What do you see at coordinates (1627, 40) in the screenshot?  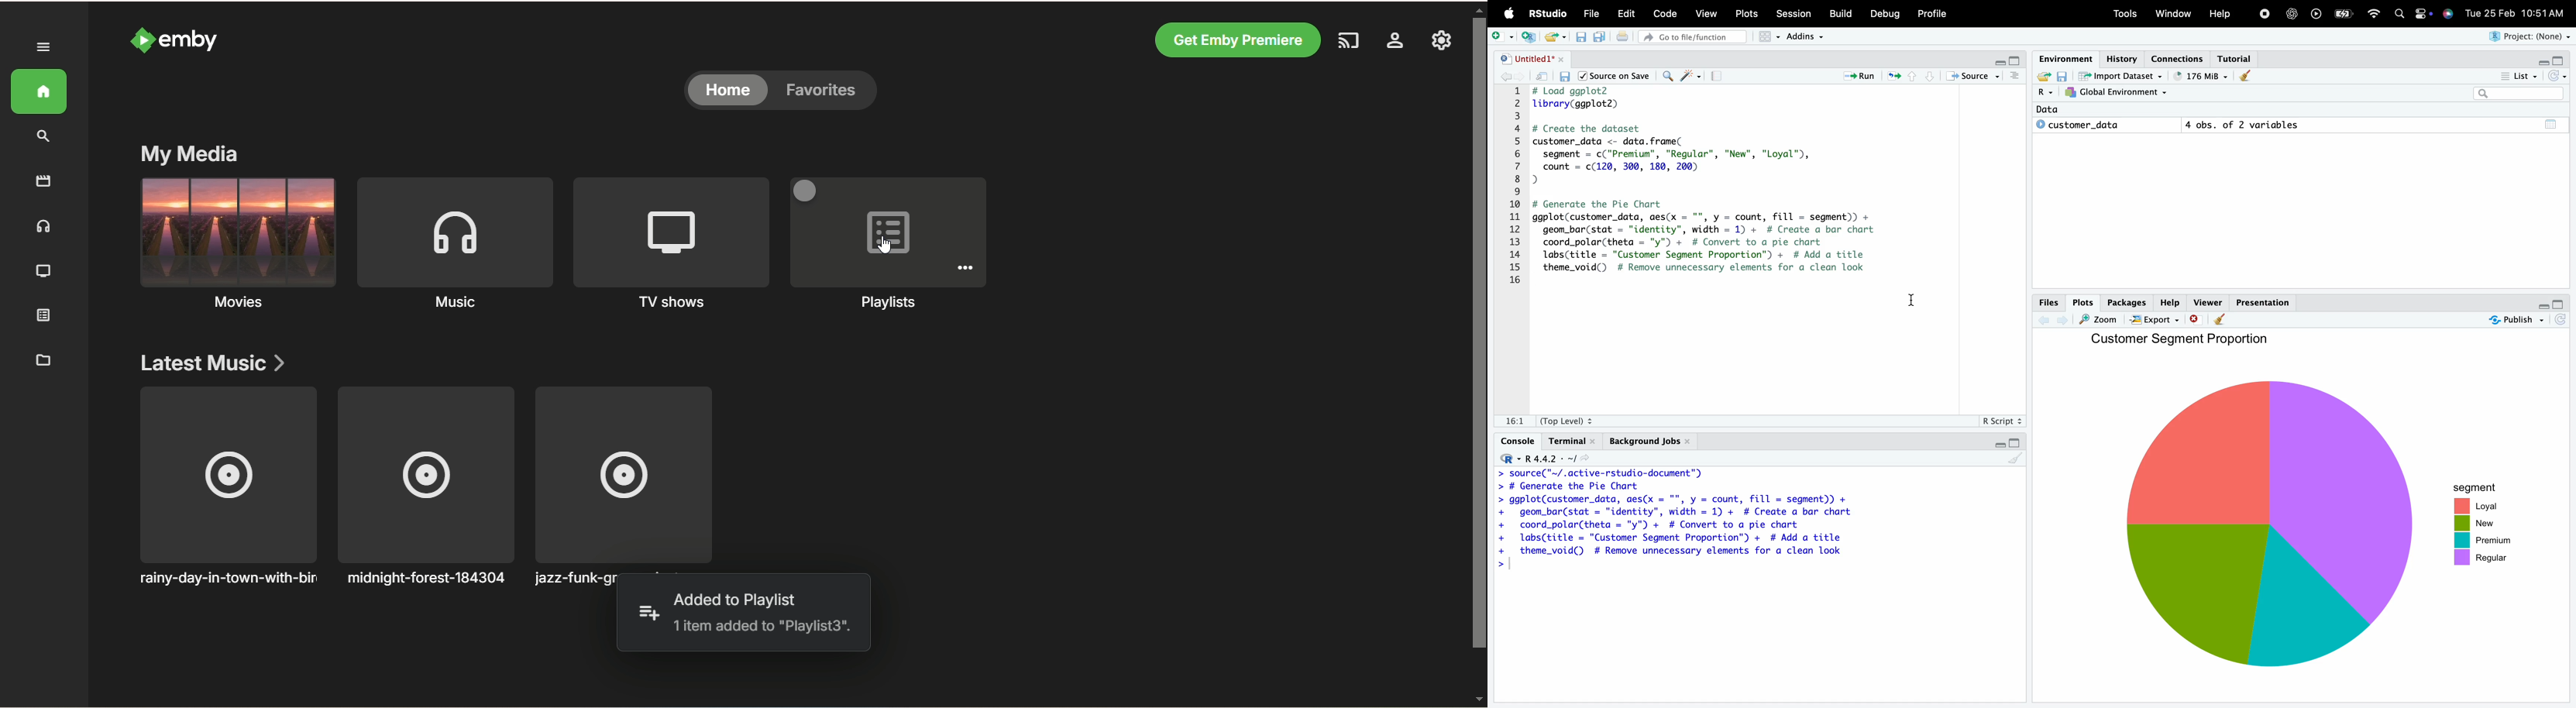 I see `print` at bounding box center [1627, 40].